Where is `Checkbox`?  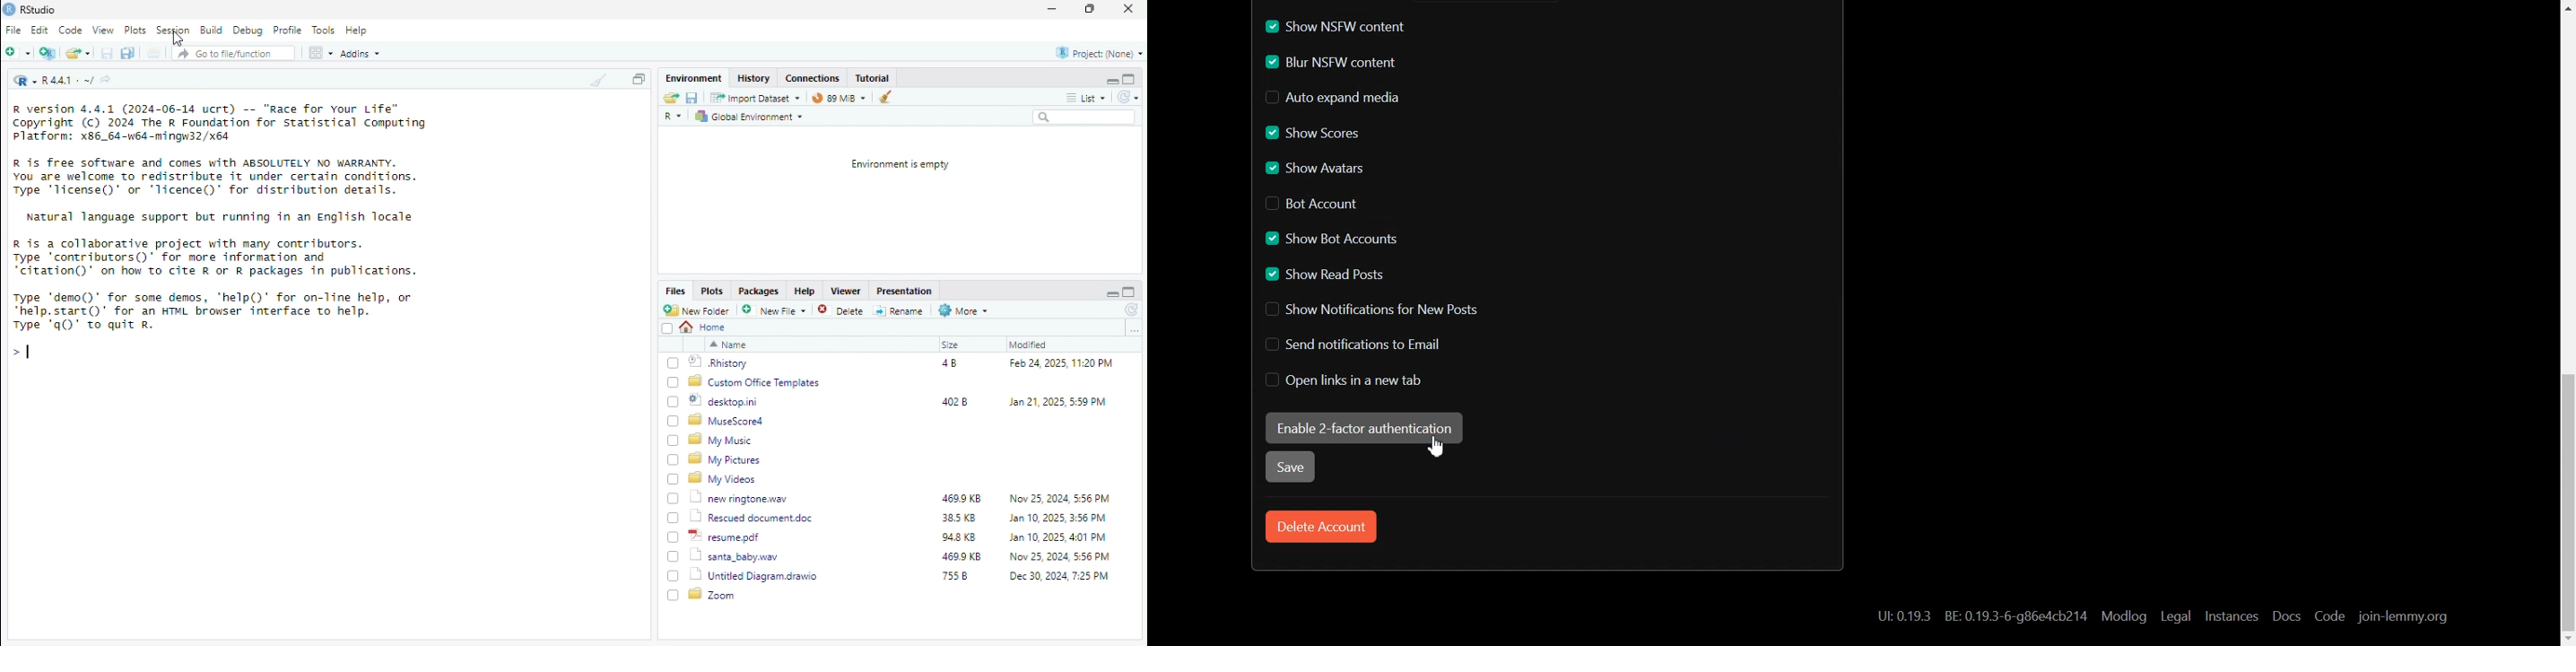
Checkbox is located at coordinates (674, 499).